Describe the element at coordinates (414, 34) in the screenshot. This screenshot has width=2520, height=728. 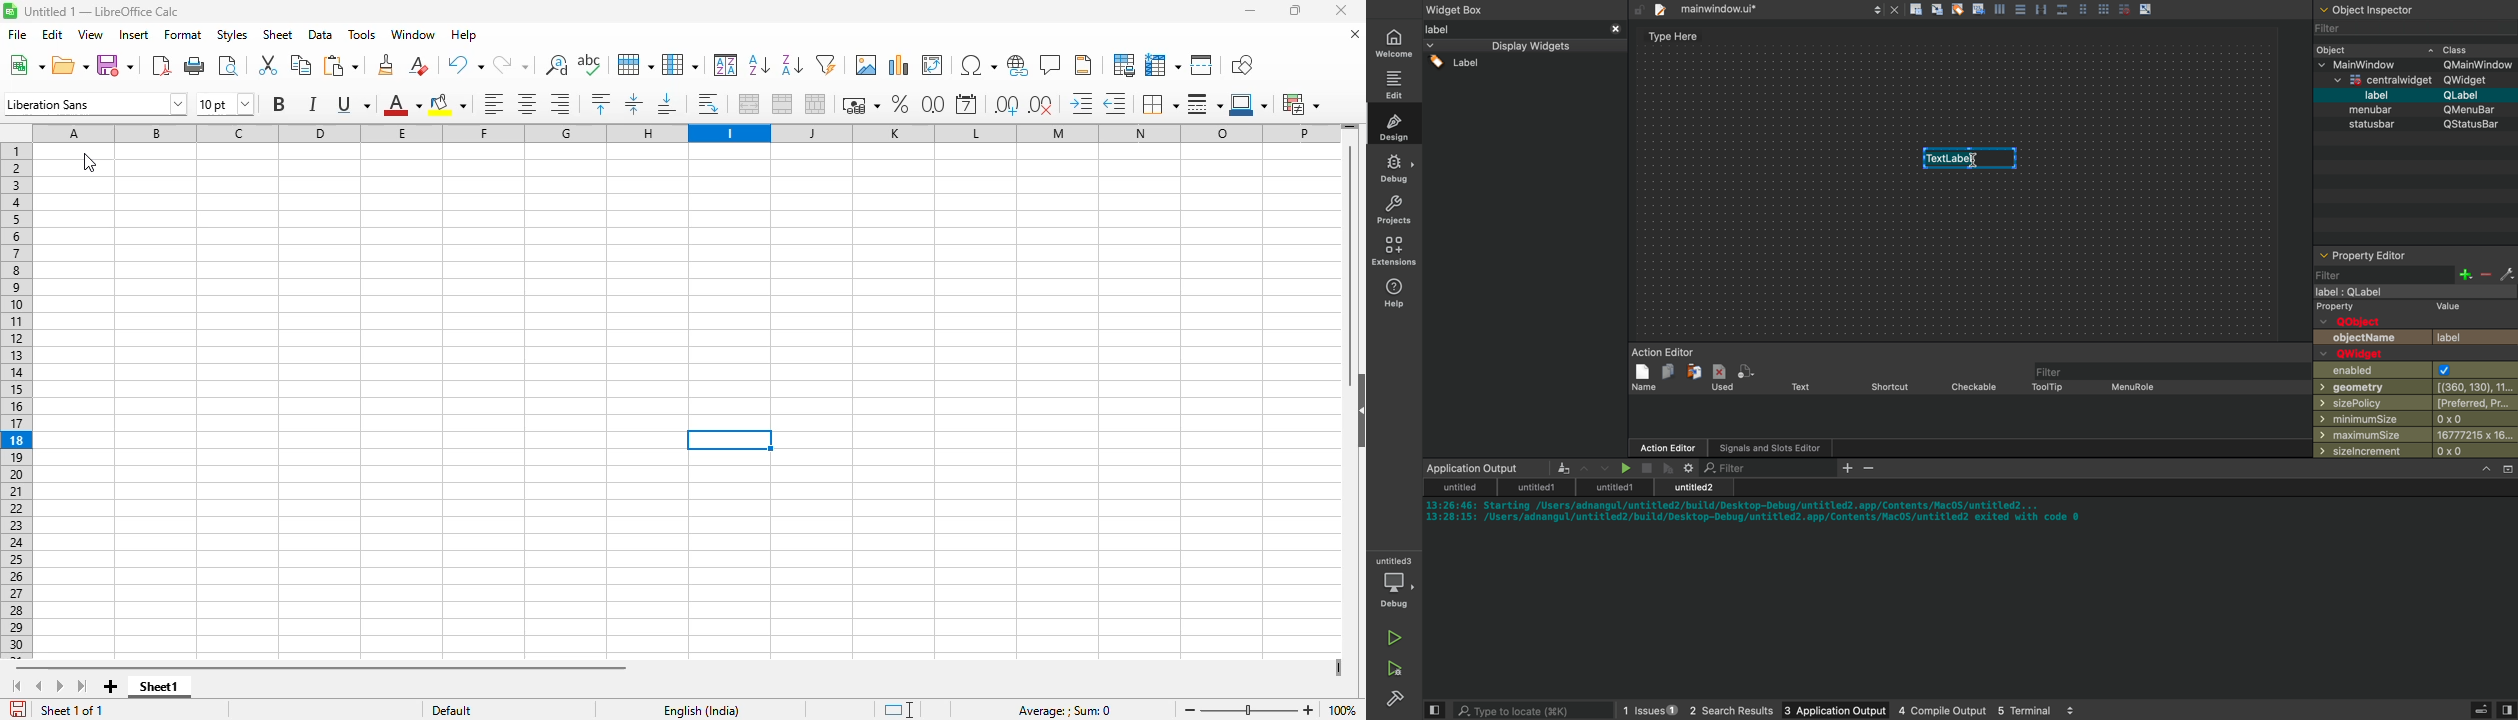
I see `window` at that location.